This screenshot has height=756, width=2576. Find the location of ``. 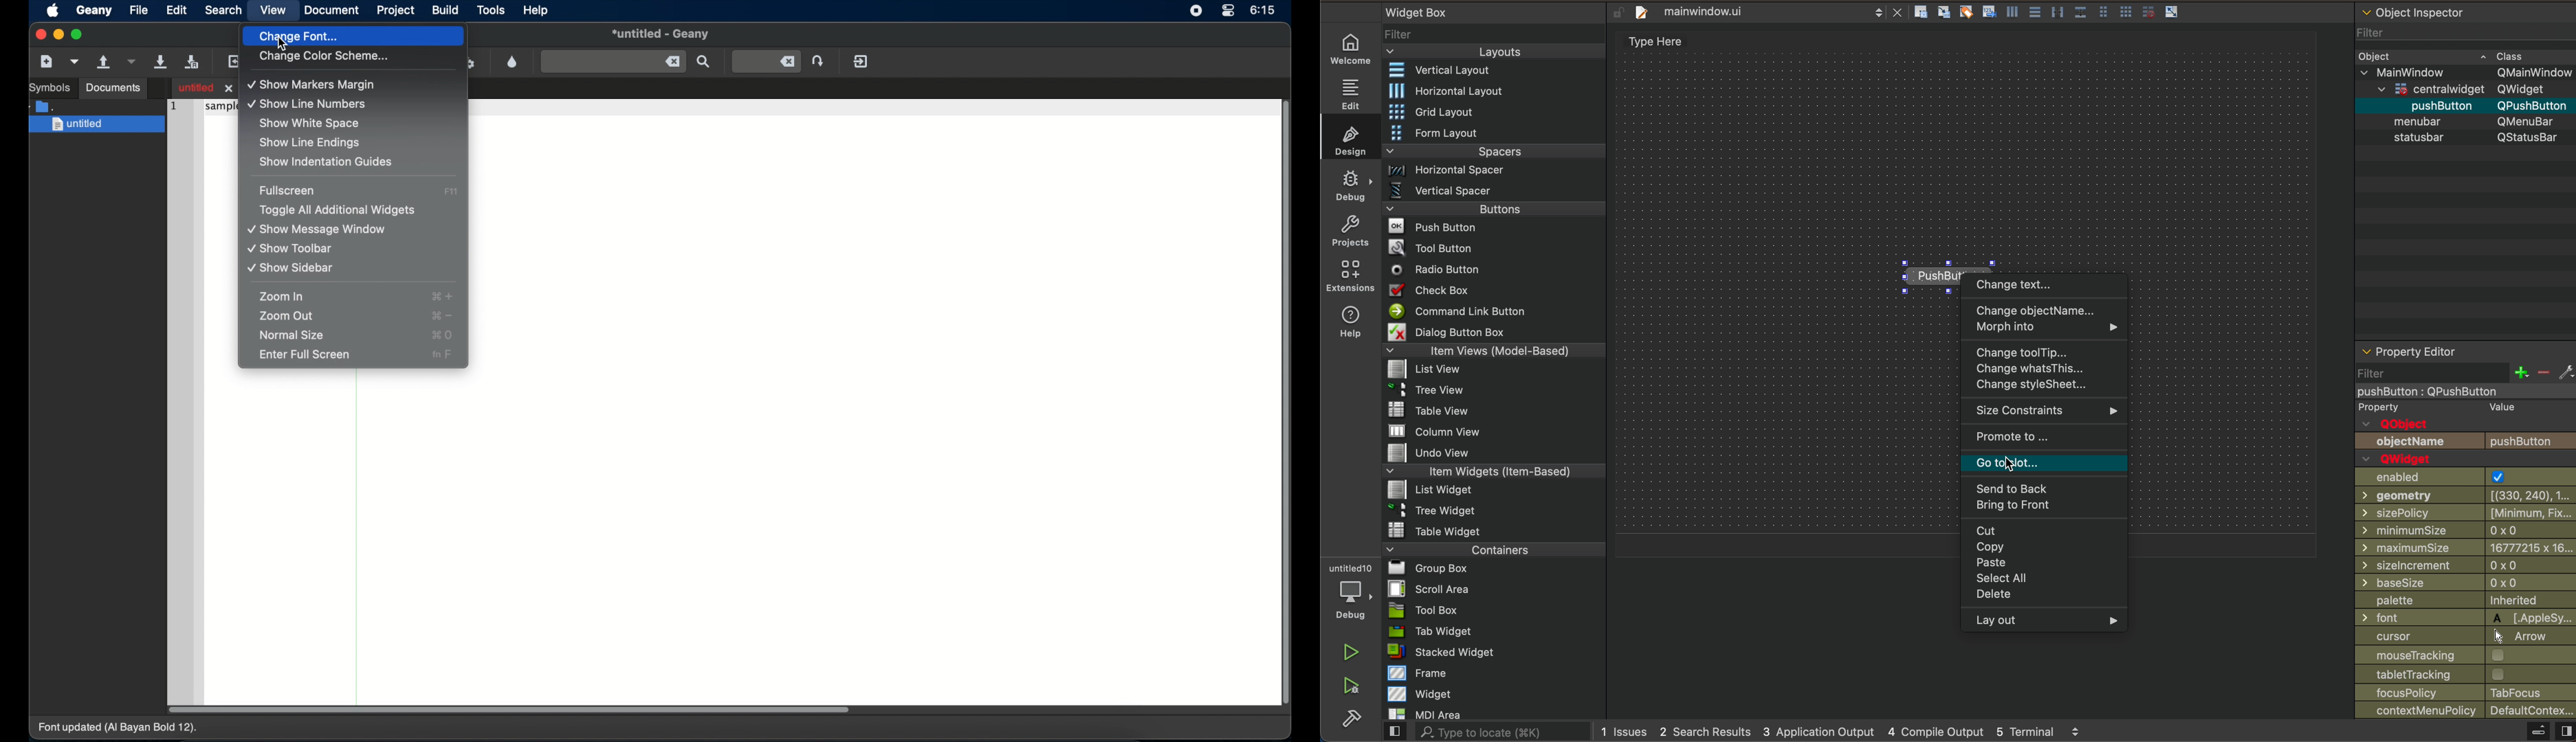

 is located at coordinates (2474, 122).